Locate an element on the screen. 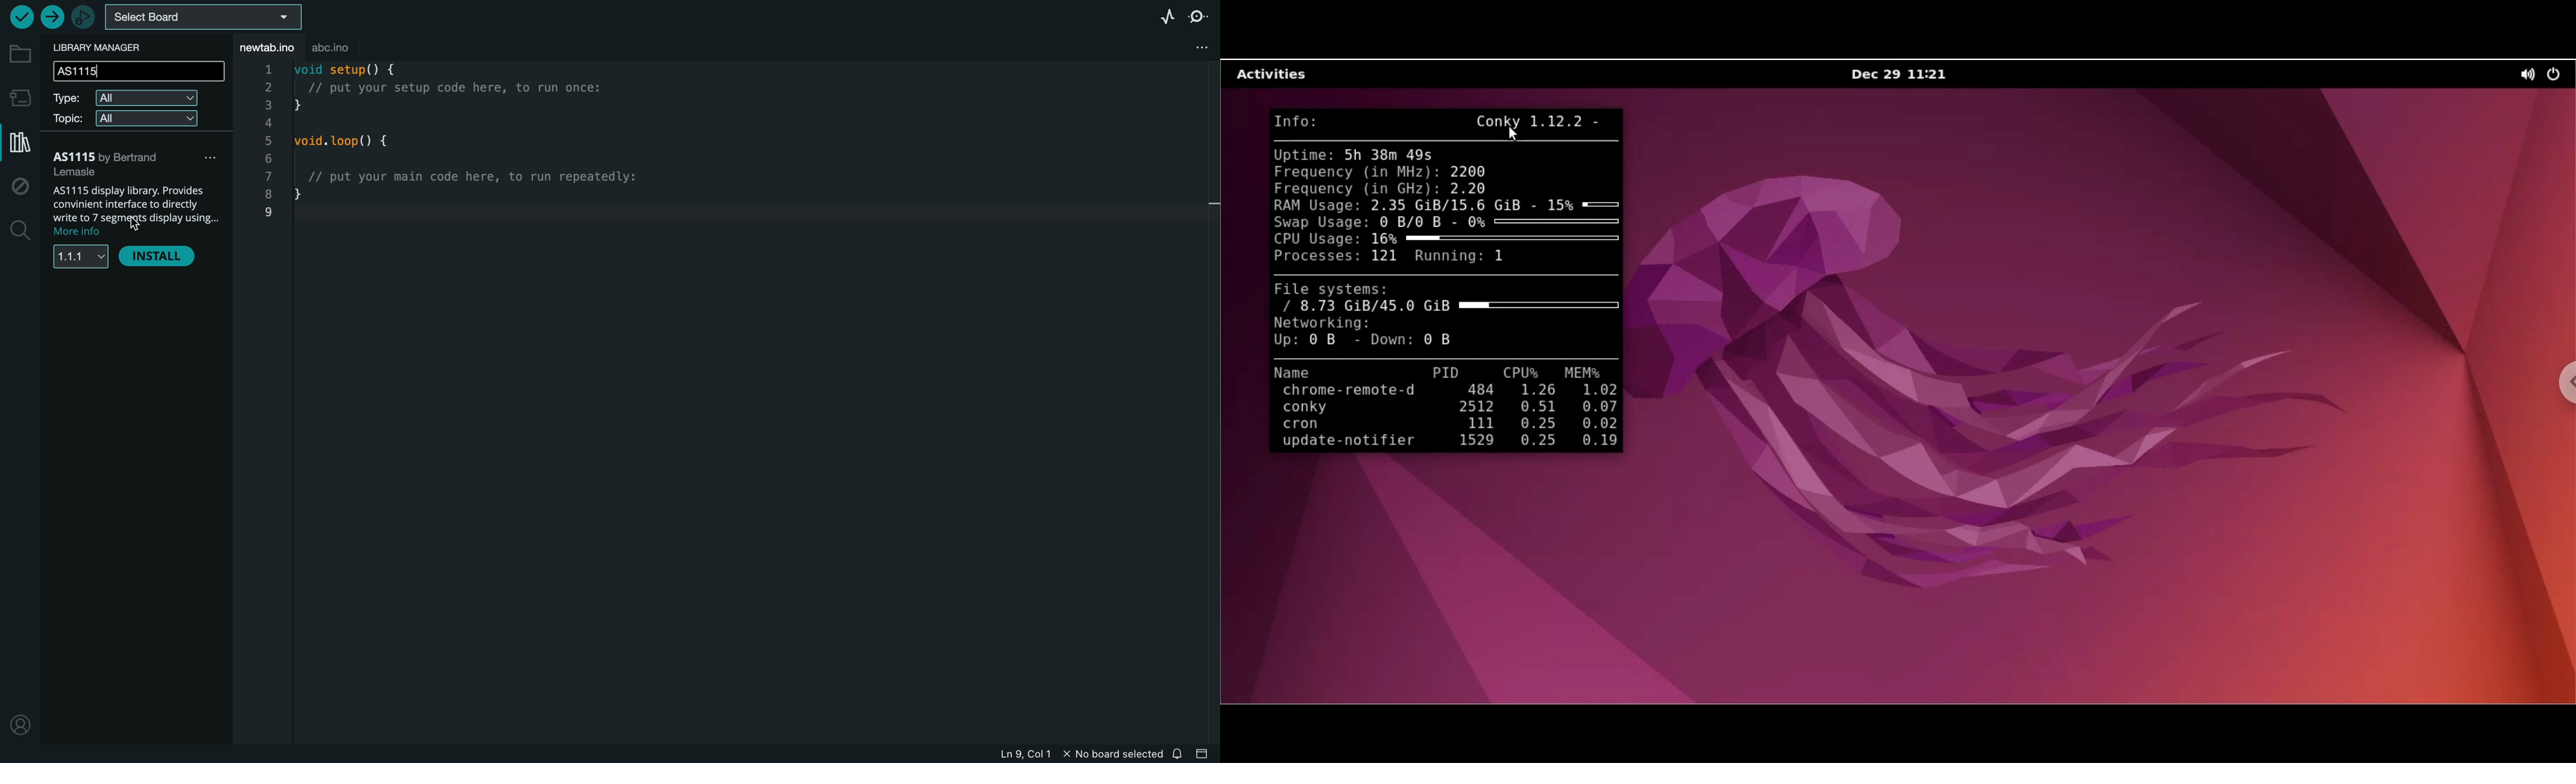 The image size is (2576, 784). 0B is located at coordinates (1328, 342).